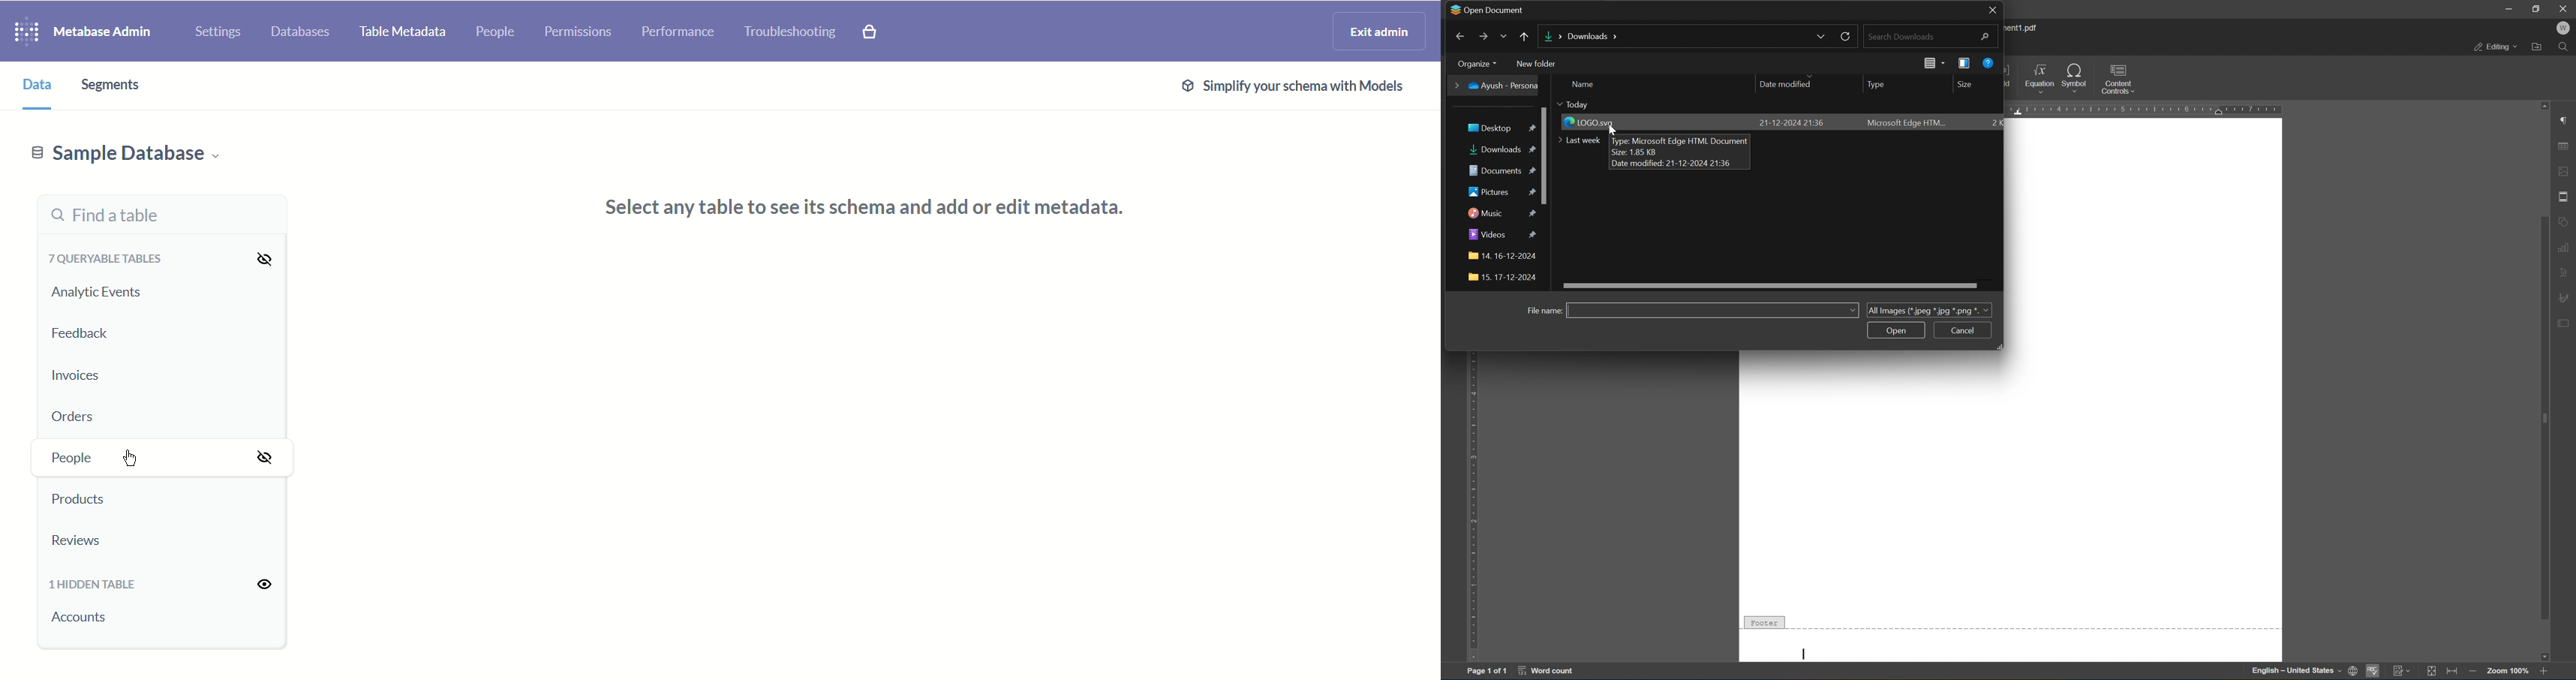 This screenshot has width=2576, height=700. What do you see at coordinates (1501, 149) in the screenshot?
I see `downloads` at bounding box center [1501, 149].